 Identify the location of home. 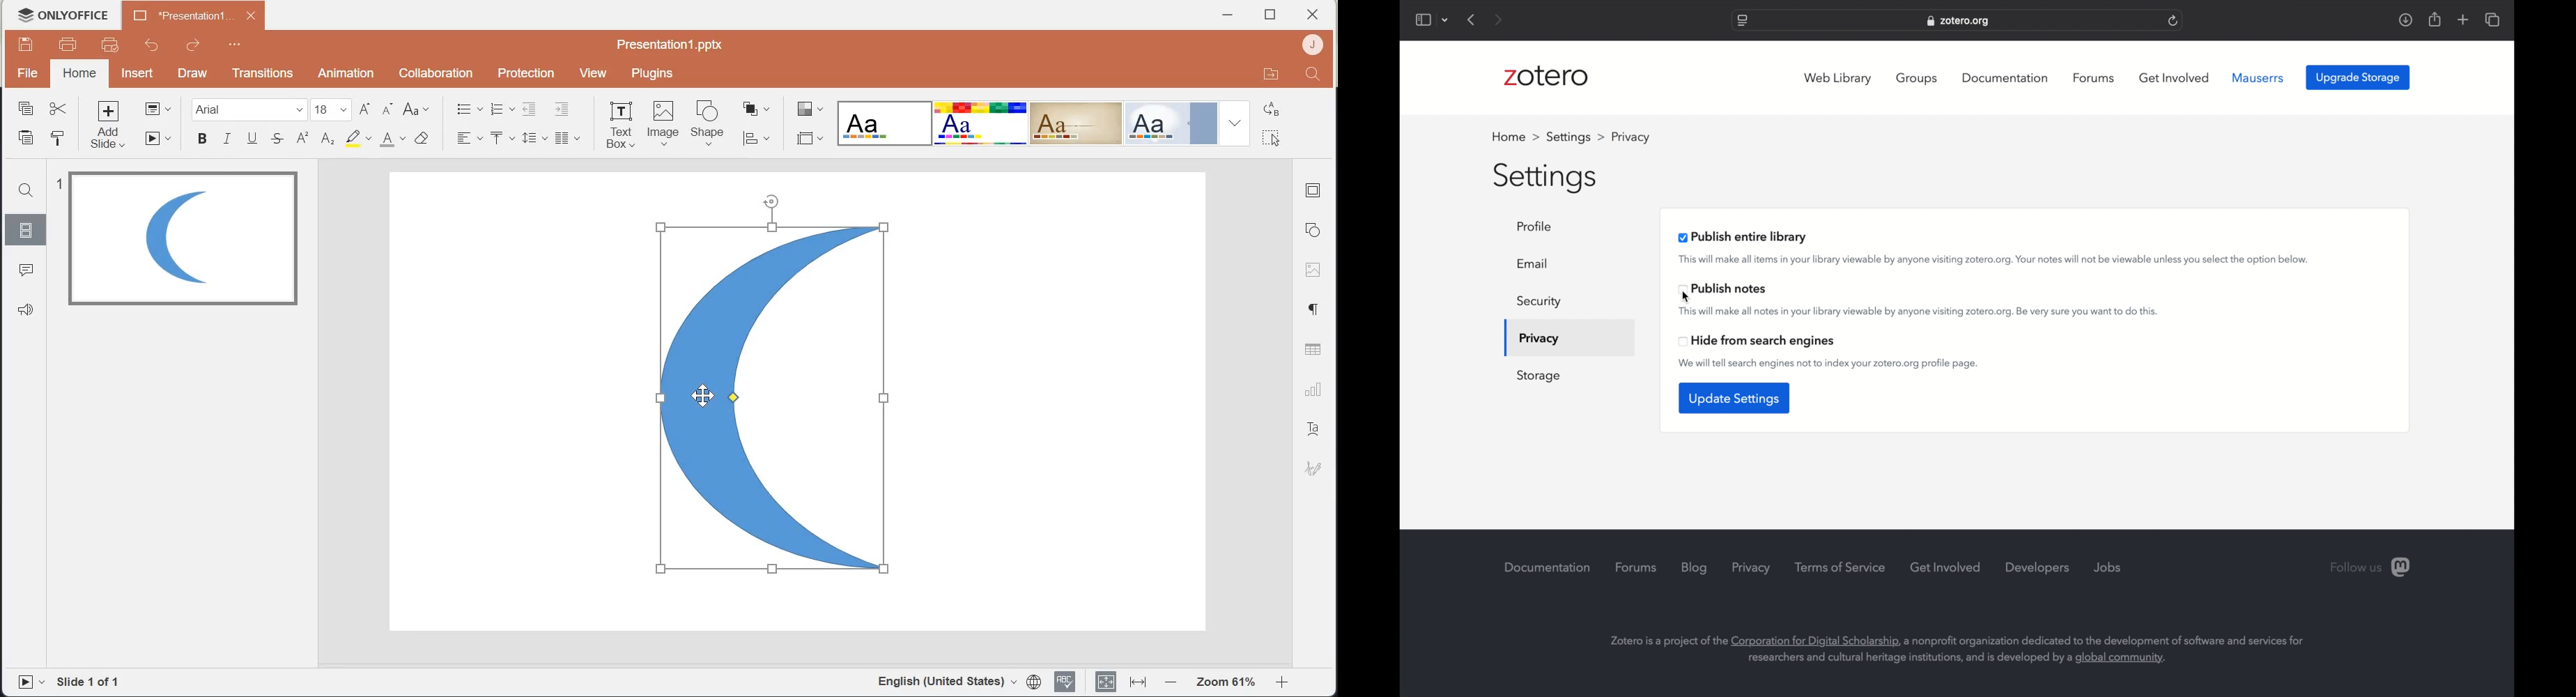
(79, 75).